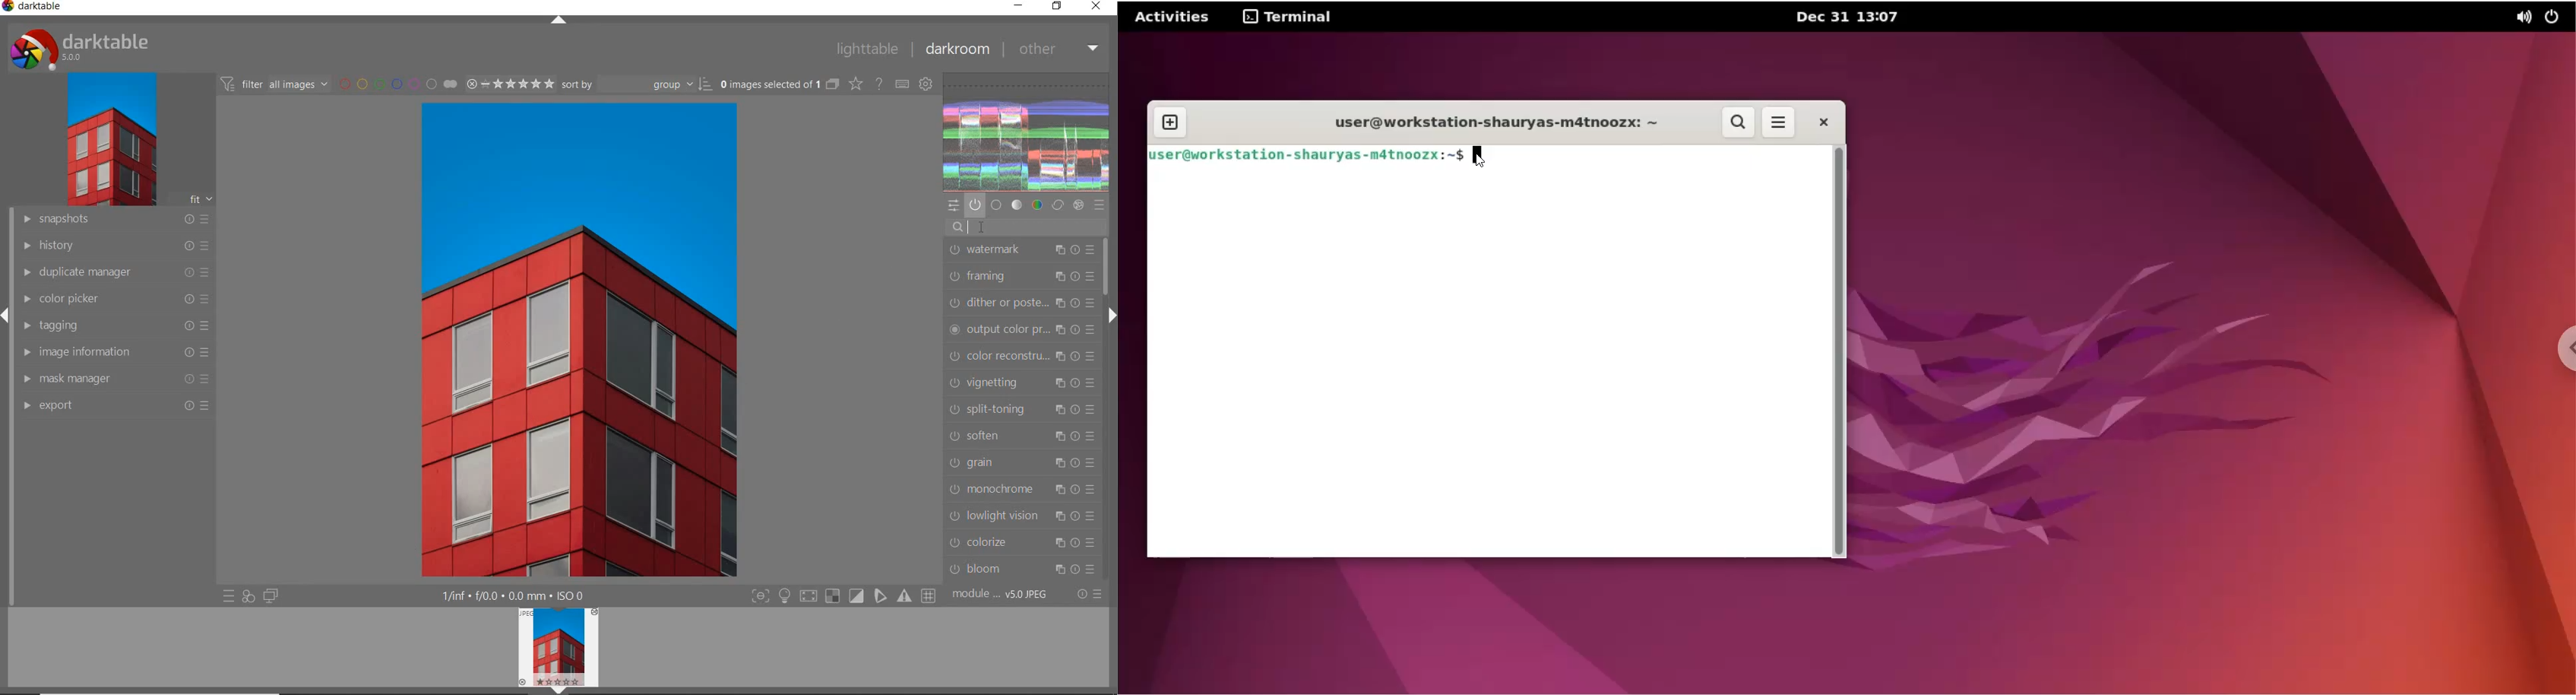 The height and width of the screenshot is (700, 2576). What do you see at coordinates (2555, 17) in the screenshot?
I see `power options` at bounding box center [2555, 17].